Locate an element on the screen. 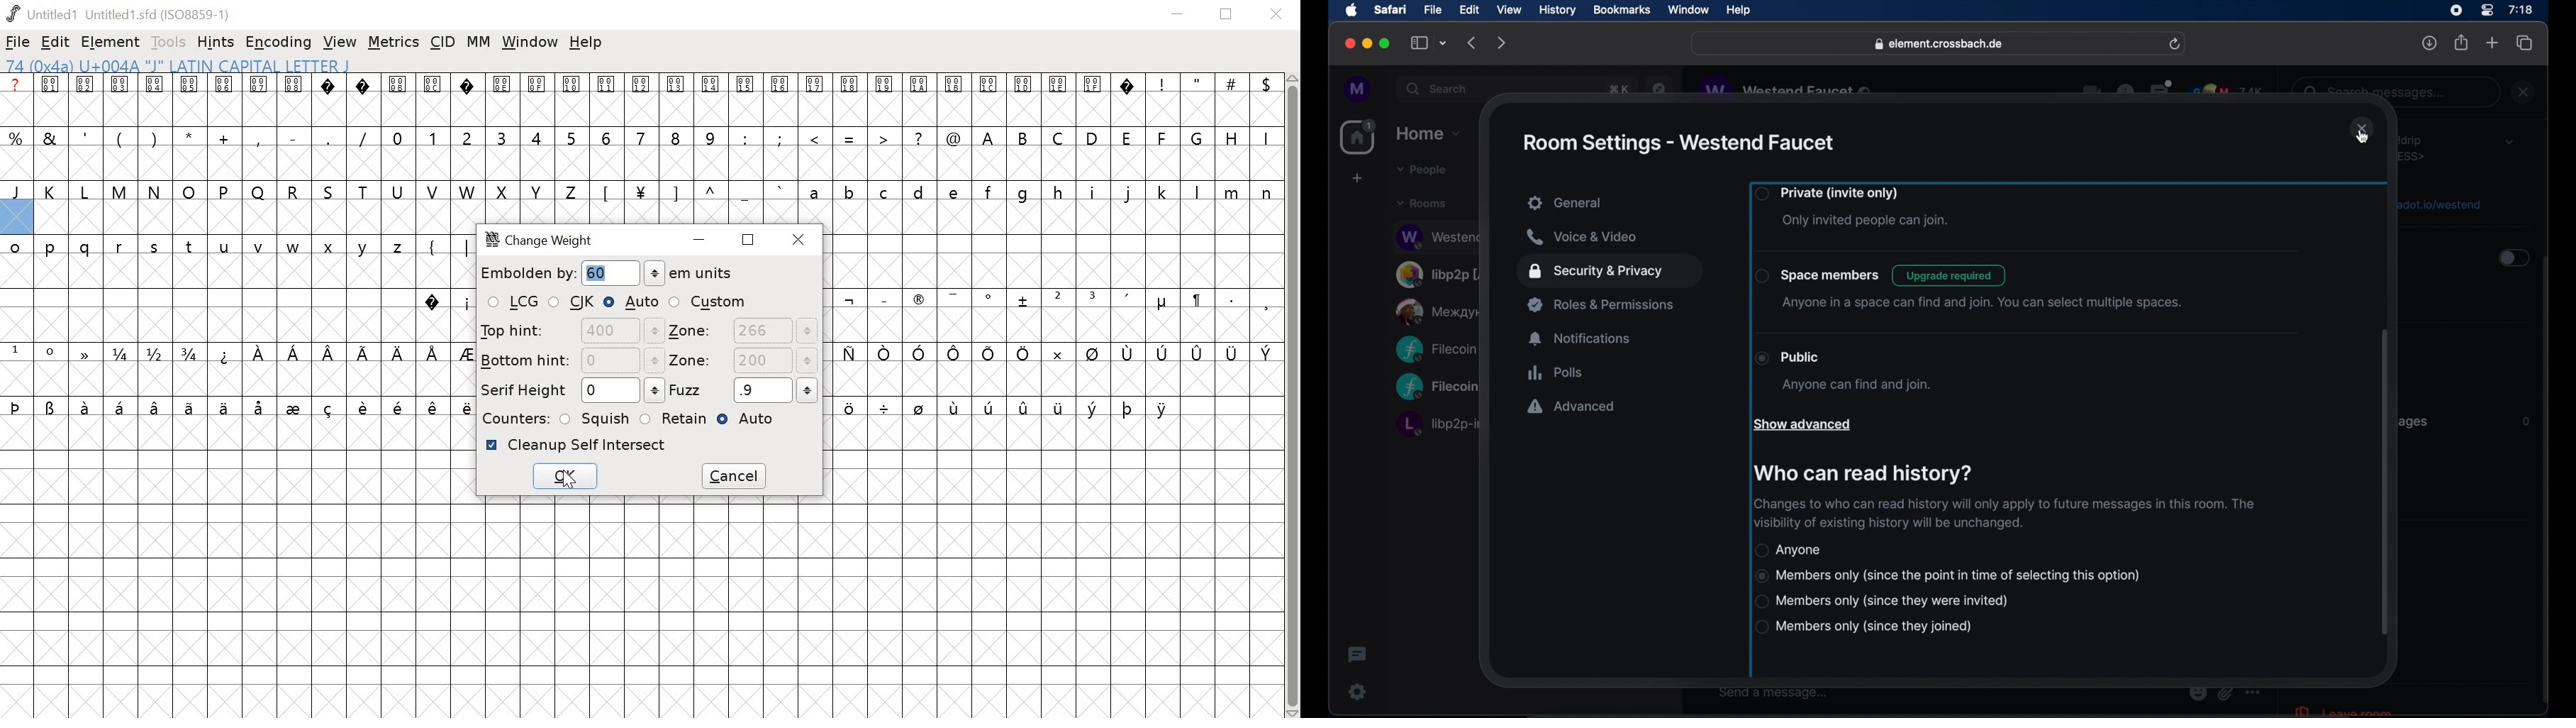 The width and height of the screenshot is (2576, 728). help is located at coordinates (586, 43).